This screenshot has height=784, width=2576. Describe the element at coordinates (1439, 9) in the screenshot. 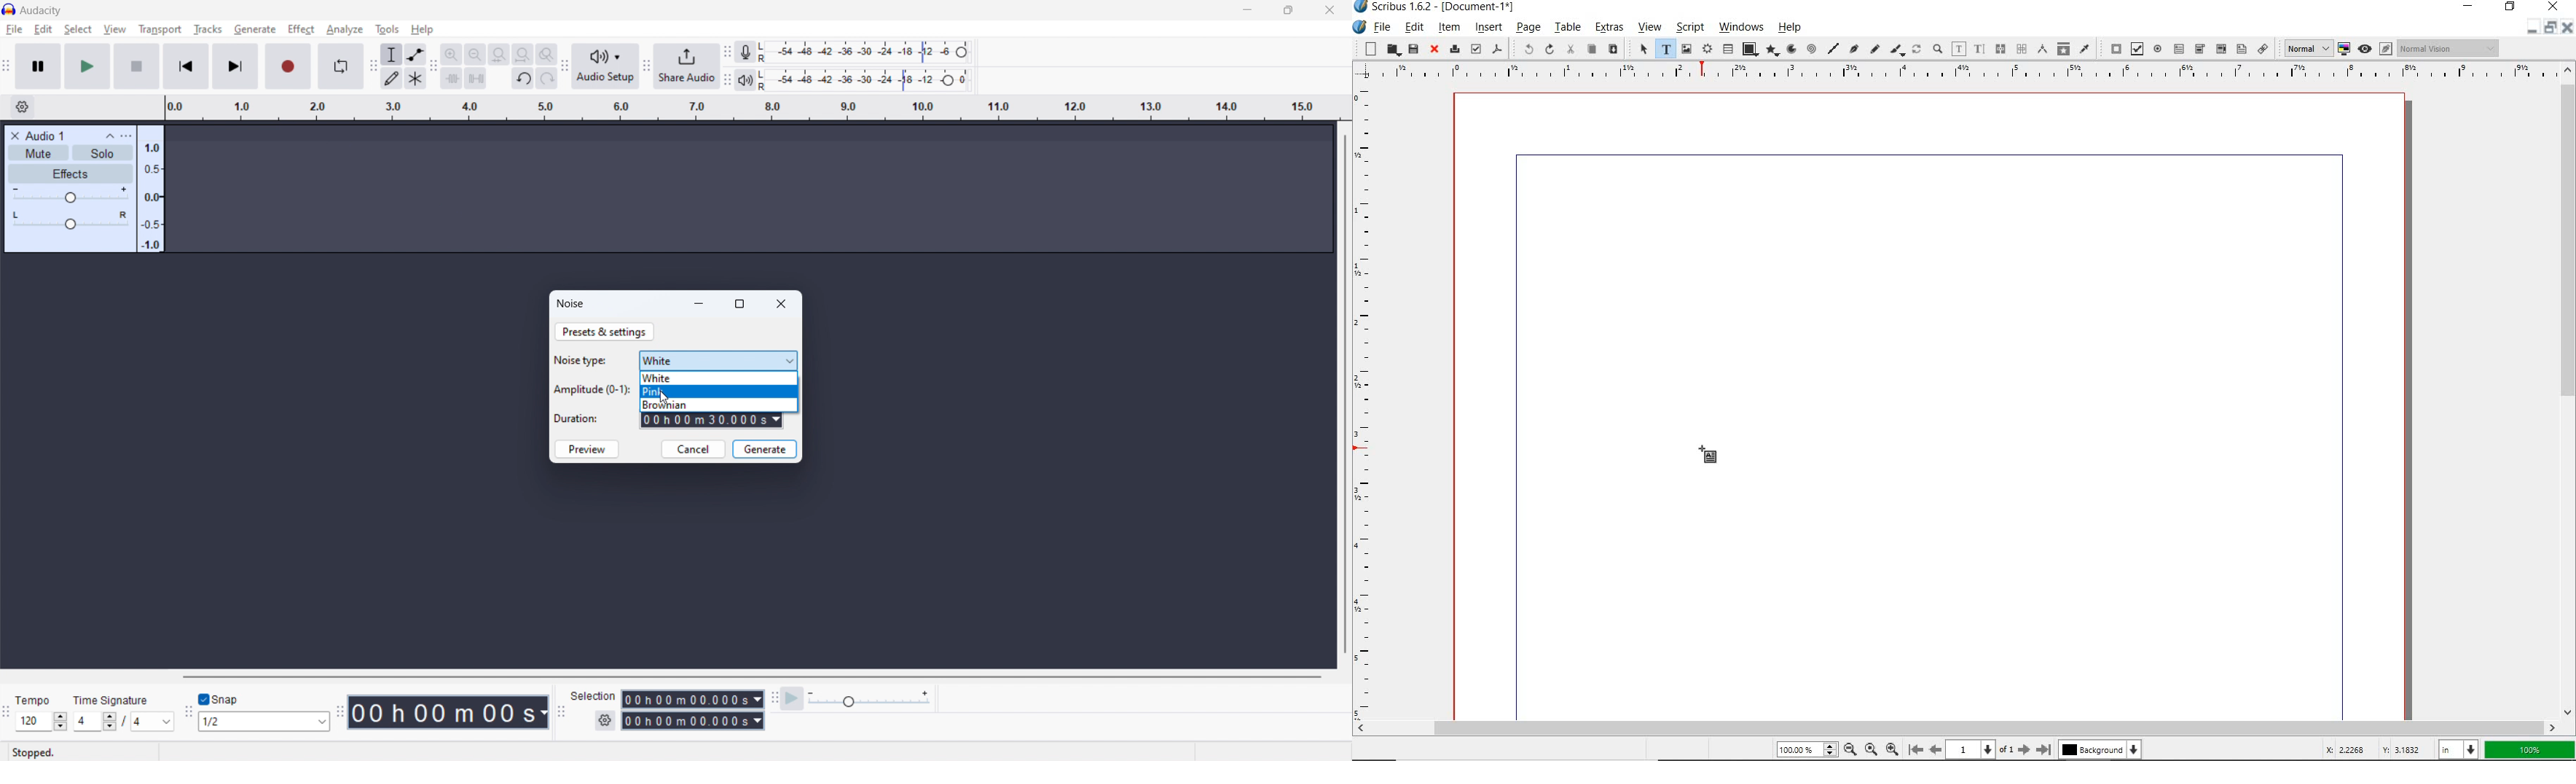

I see `Scribus 1.6.2 - [Document-1*]` at that location.